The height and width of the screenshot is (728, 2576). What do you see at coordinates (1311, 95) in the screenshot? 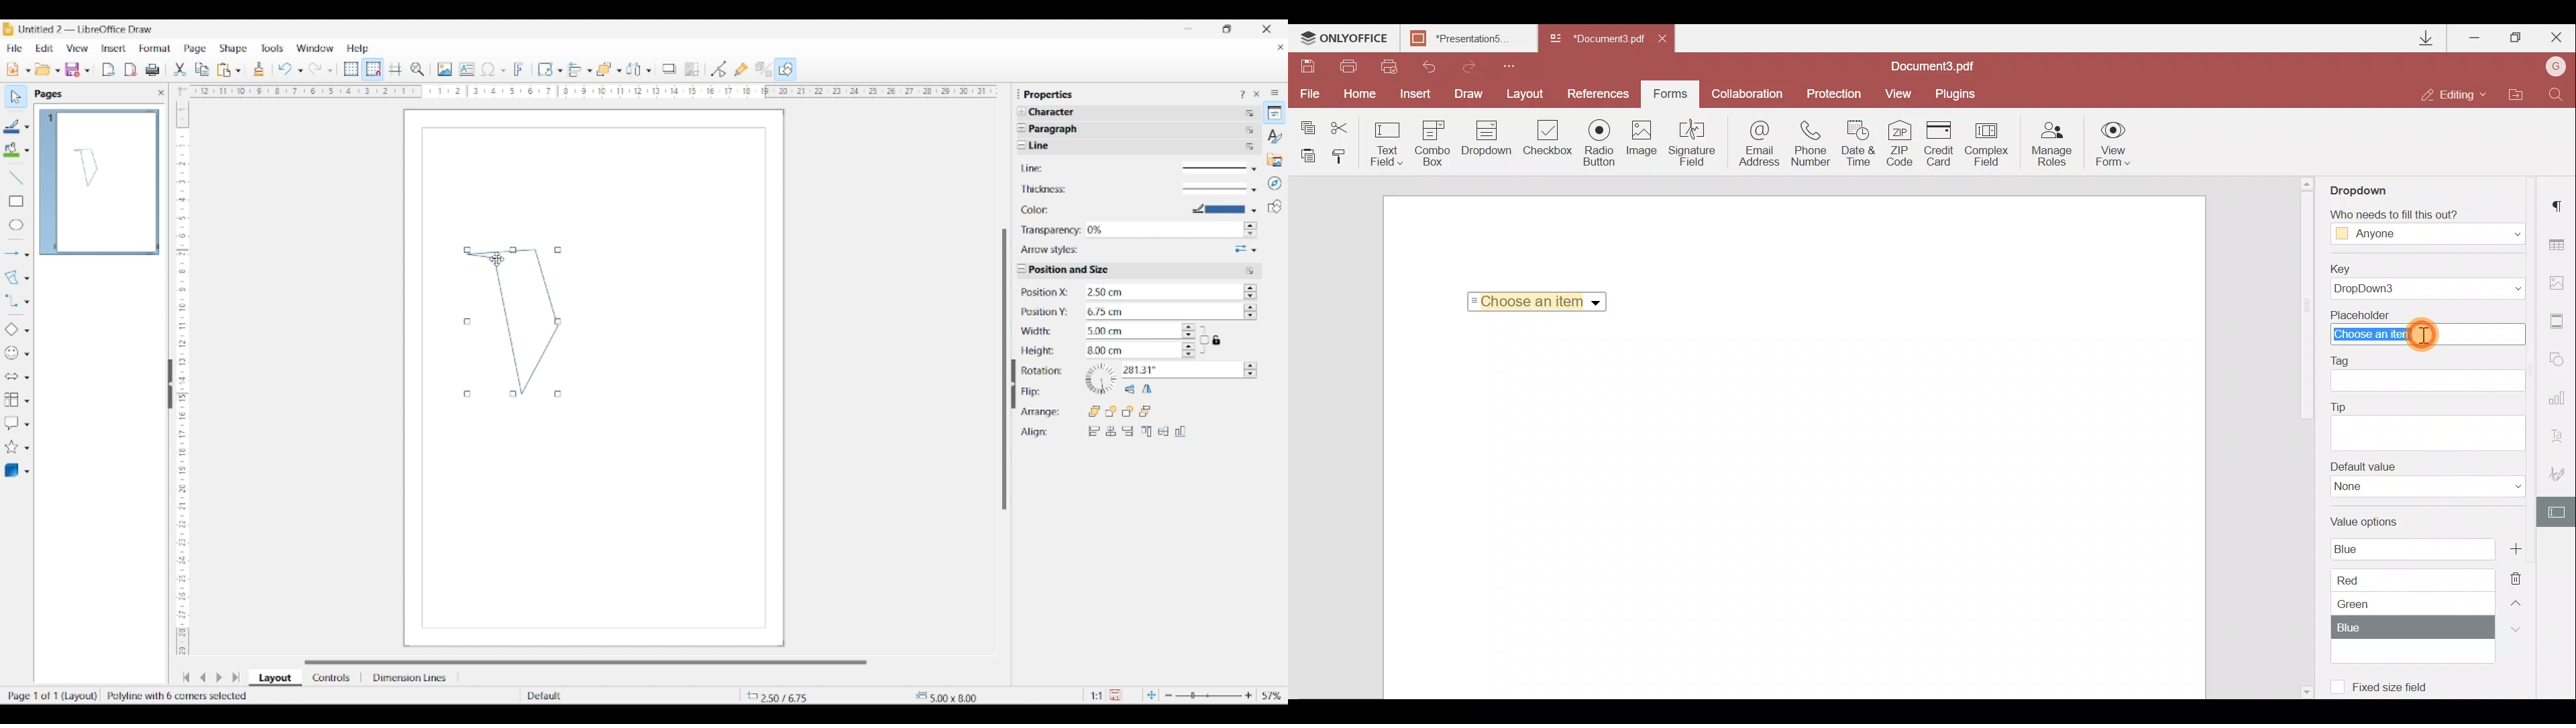
I see `File` at bounding box center [1311, 95].